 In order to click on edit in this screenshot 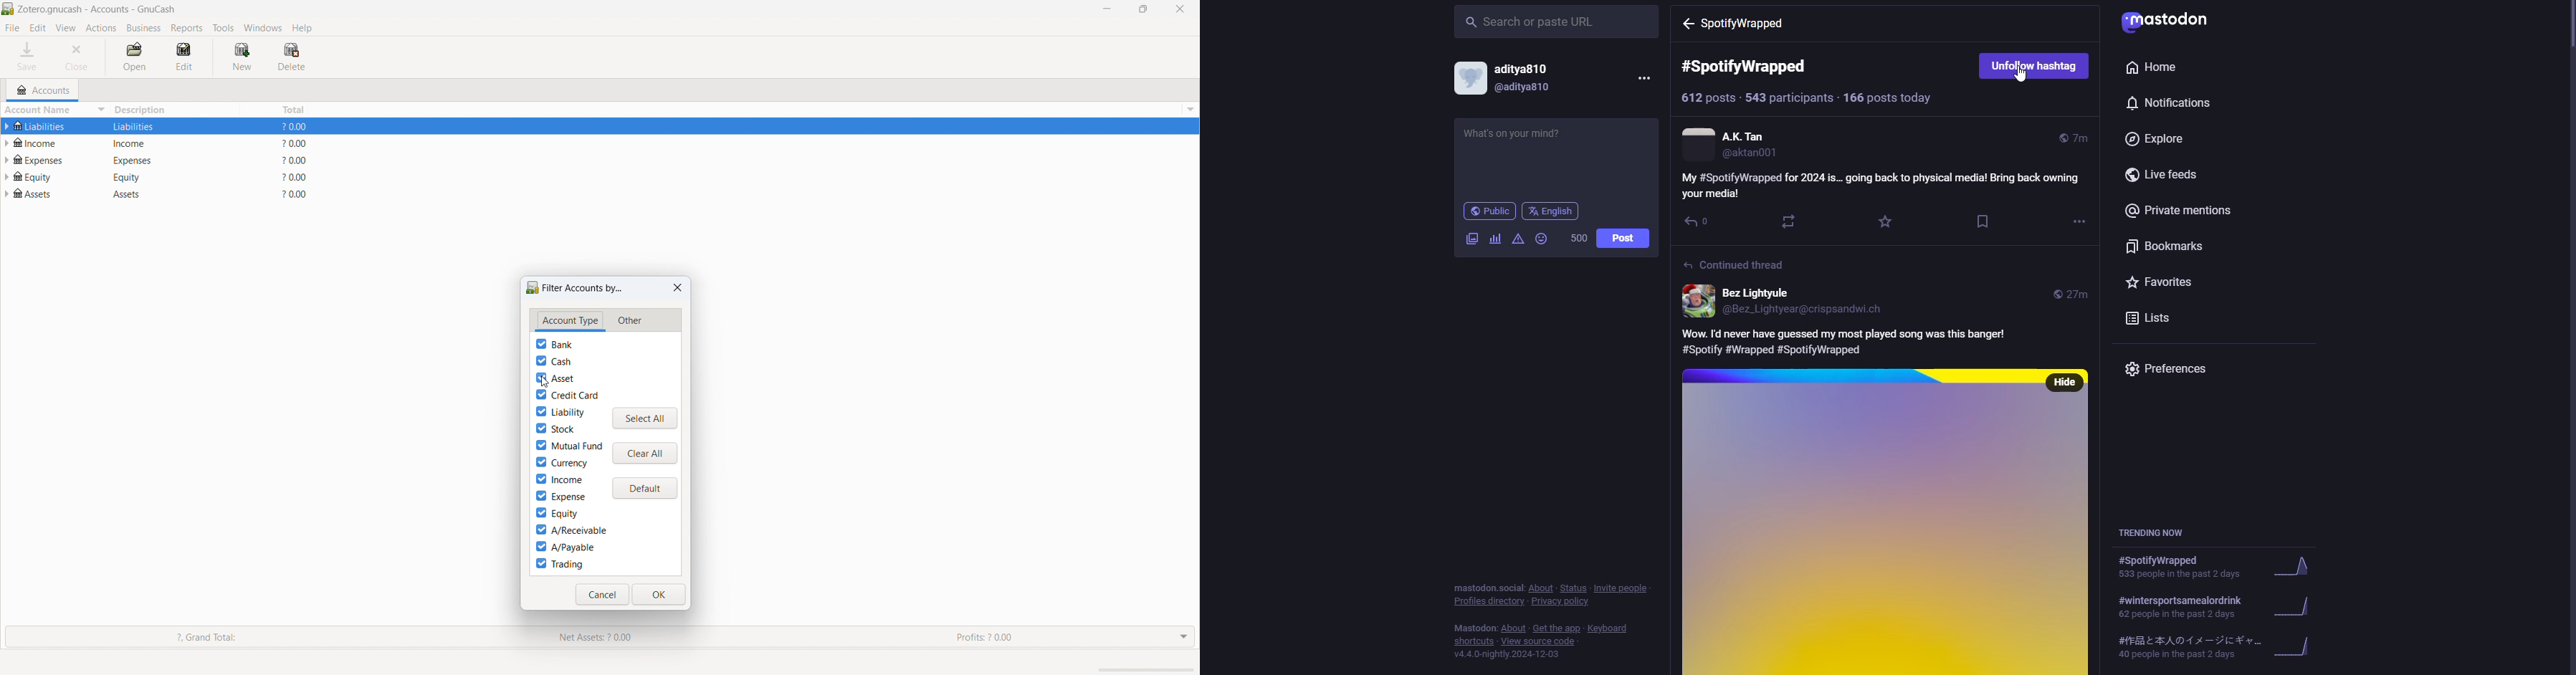, I will do `click(38, 28)`.